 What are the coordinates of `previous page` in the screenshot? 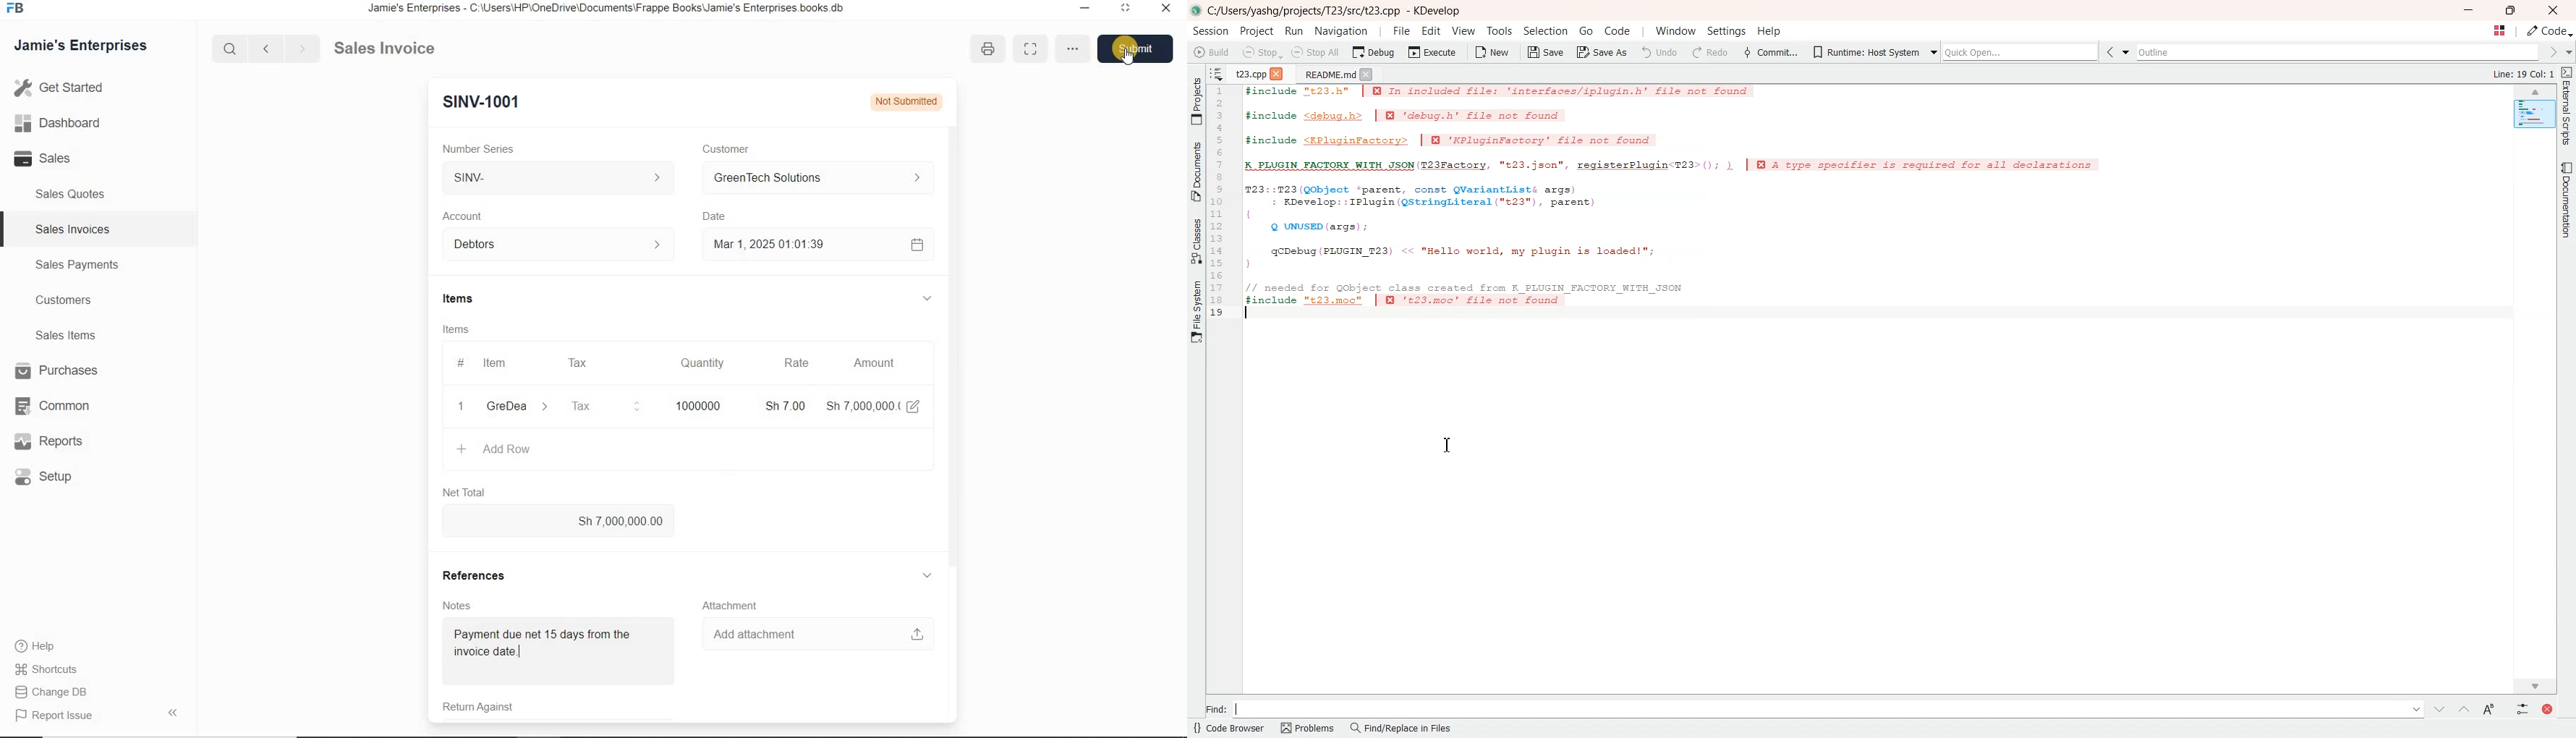 It's located at (265, 49).